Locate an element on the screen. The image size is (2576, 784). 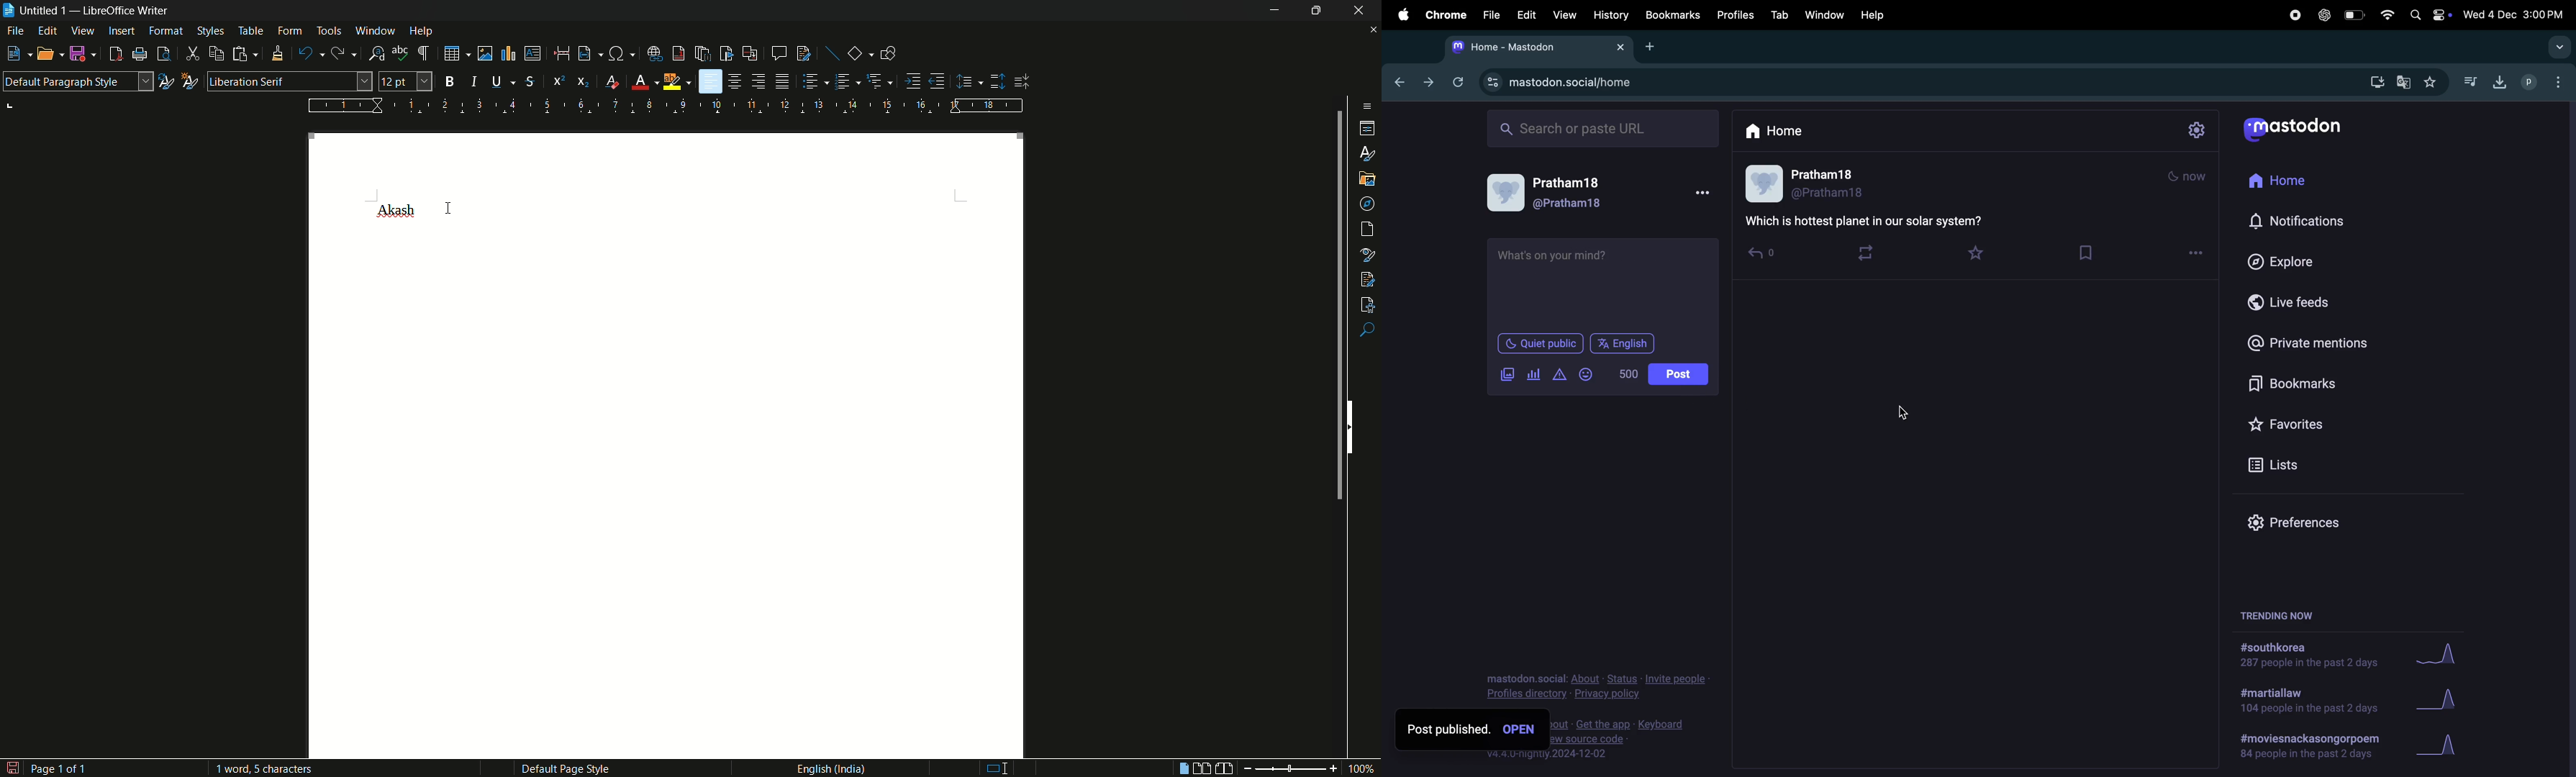
undo is located at coordinates (306, 54).